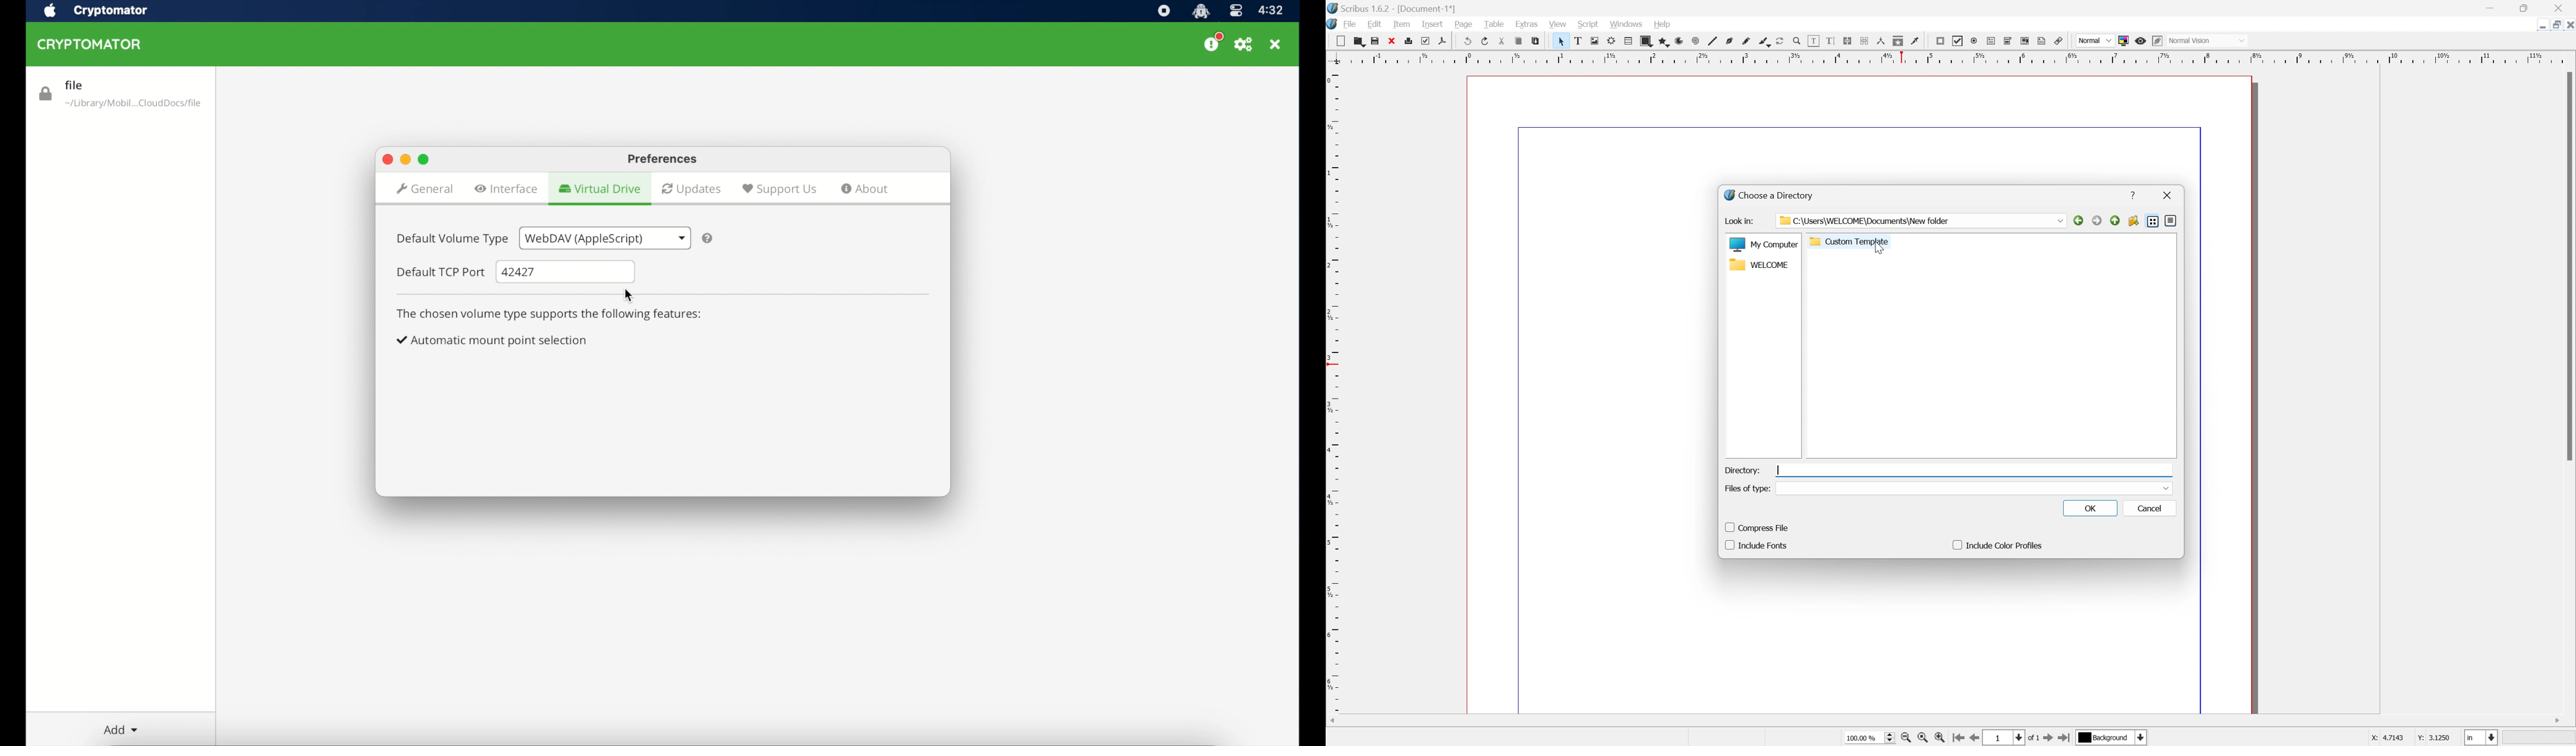 Image resolution: width=2576 pixels, height=756 pixels. Describe the element at coordinates (1538, 42) in the screenshot. I see `paste` at that location.